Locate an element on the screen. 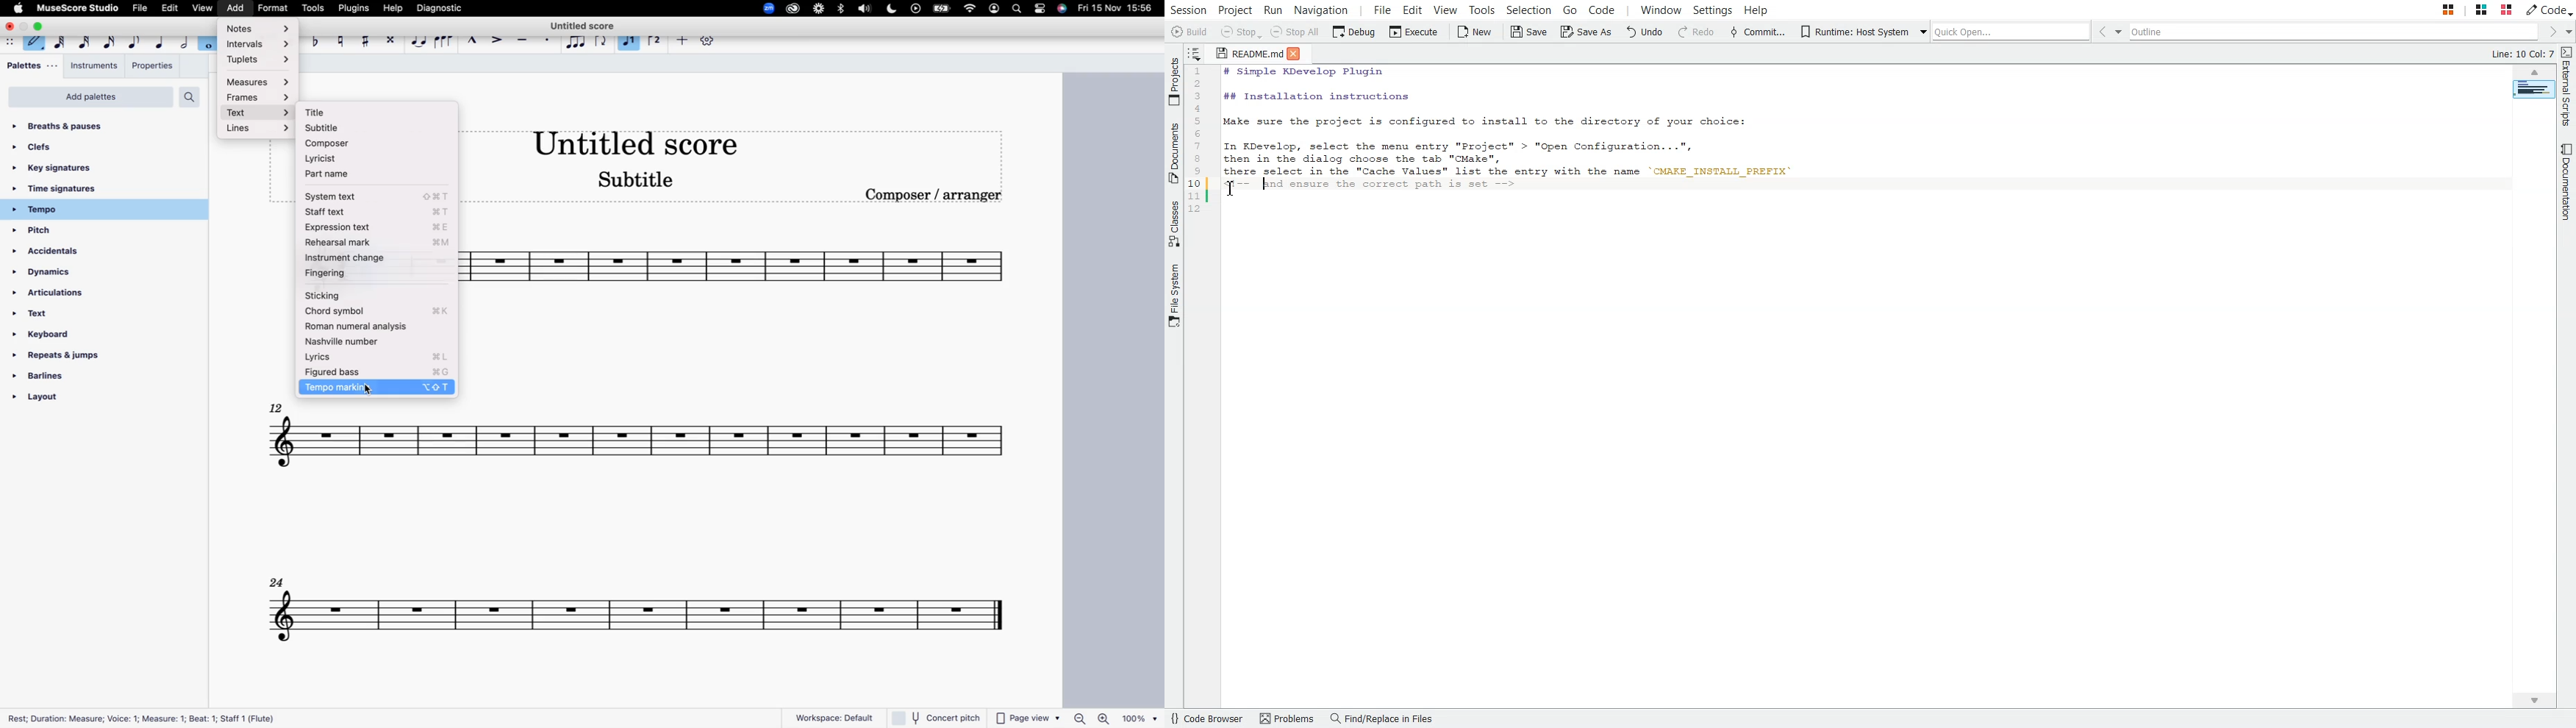 The height and width of the screenshot is (728, 2576). score is located at coordinates (641, 450).